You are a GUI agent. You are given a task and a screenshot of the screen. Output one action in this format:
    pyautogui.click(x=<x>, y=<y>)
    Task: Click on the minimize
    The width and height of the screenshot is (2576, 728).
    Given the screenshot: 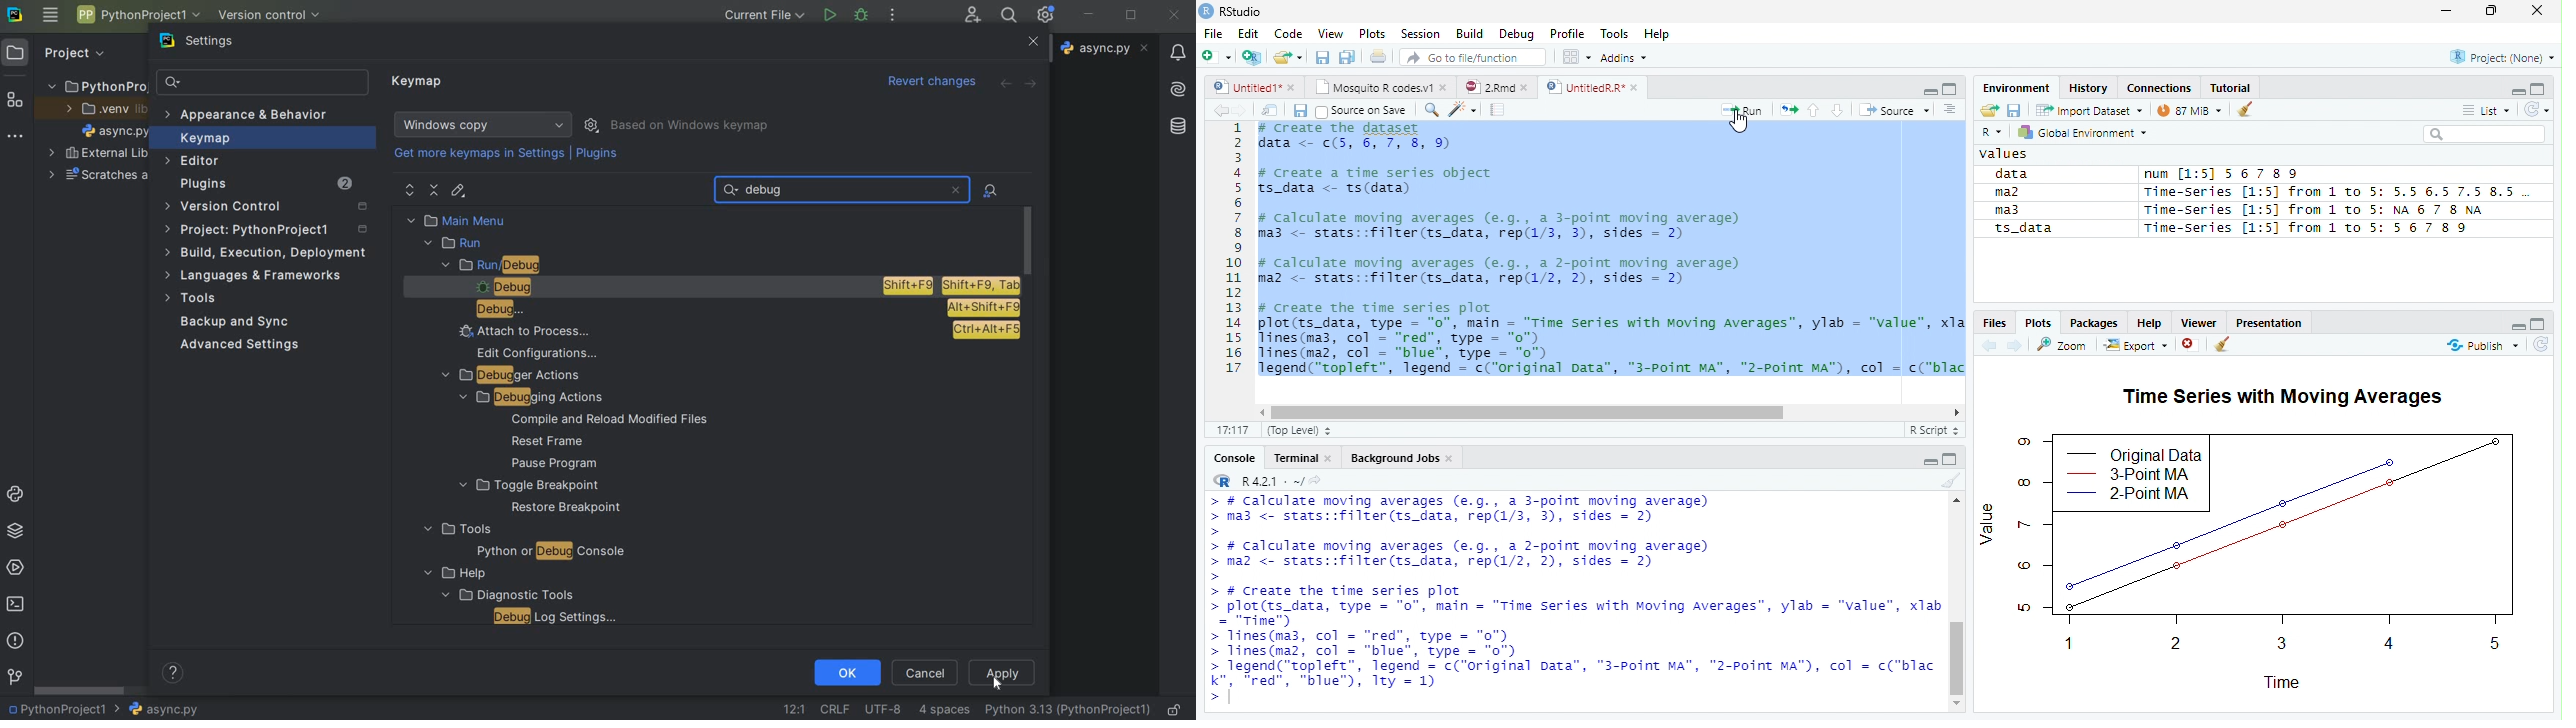 What is the action you would take?
    pyautogui.click(x=2515, y=93)
    